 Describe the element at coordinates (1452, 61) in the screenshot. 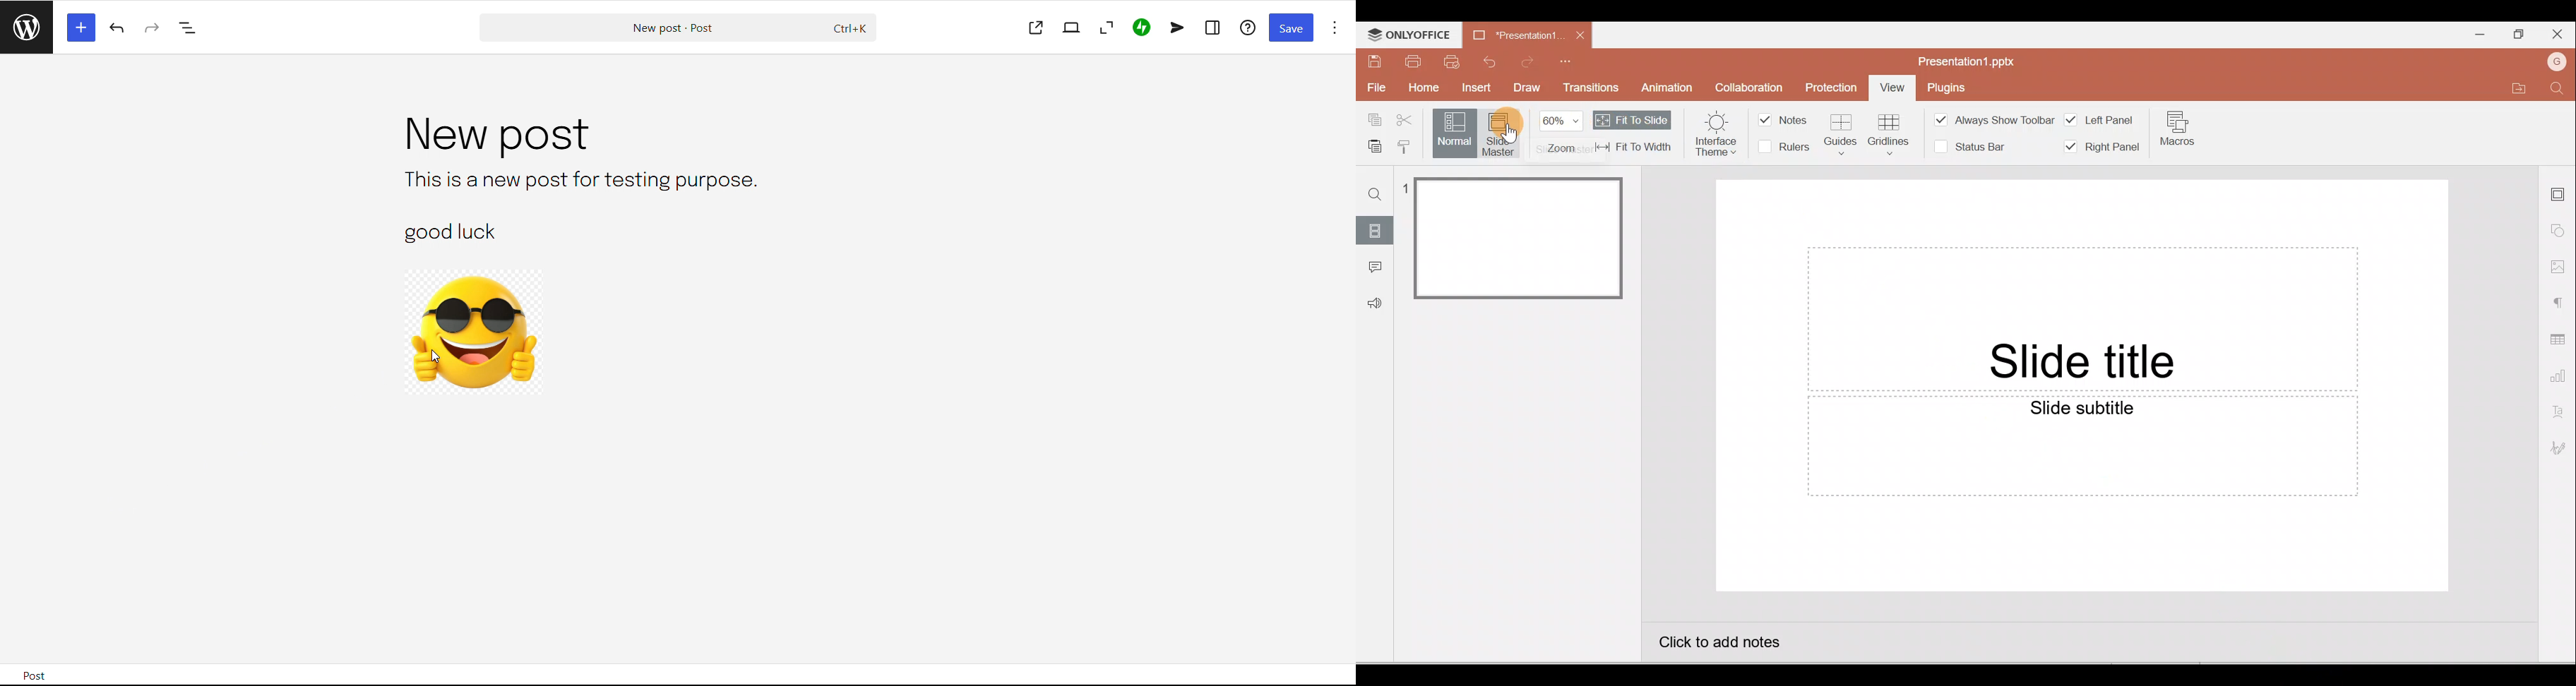

I see `Quick print` at that location.